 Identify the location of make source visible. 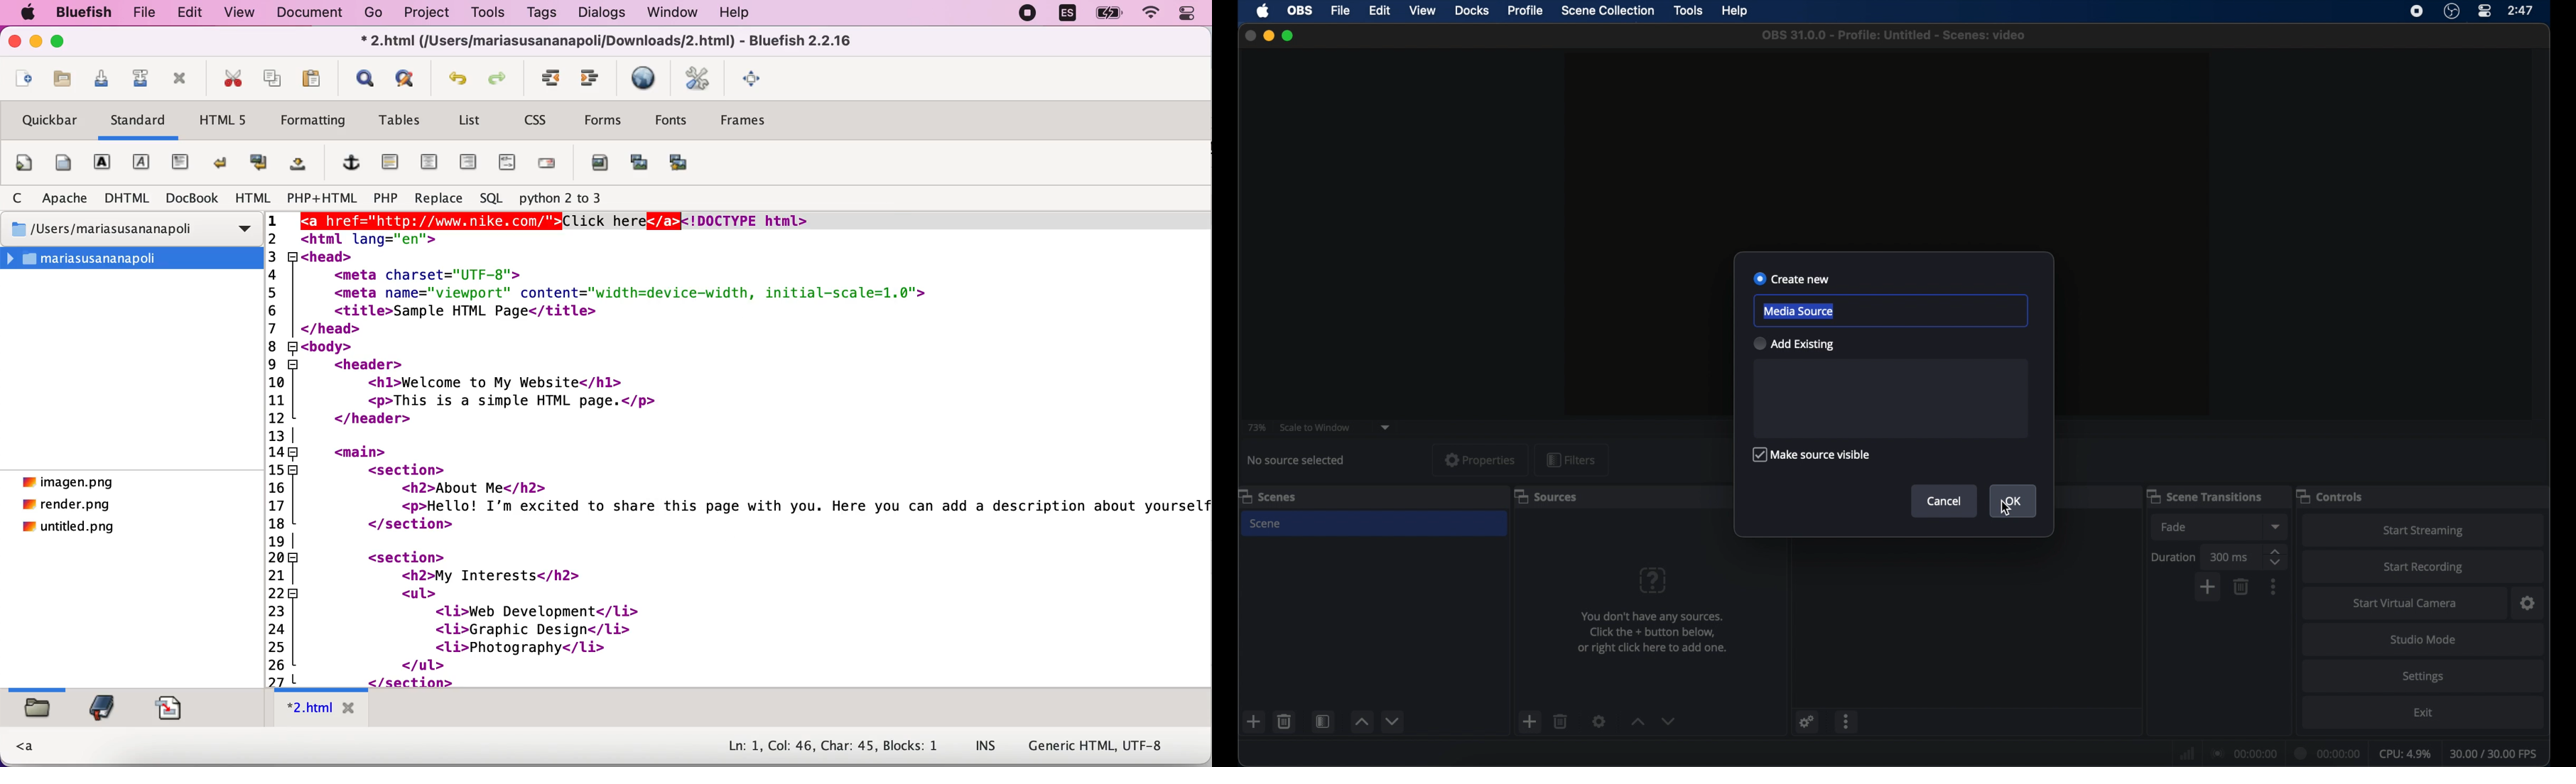
(1810, 455).